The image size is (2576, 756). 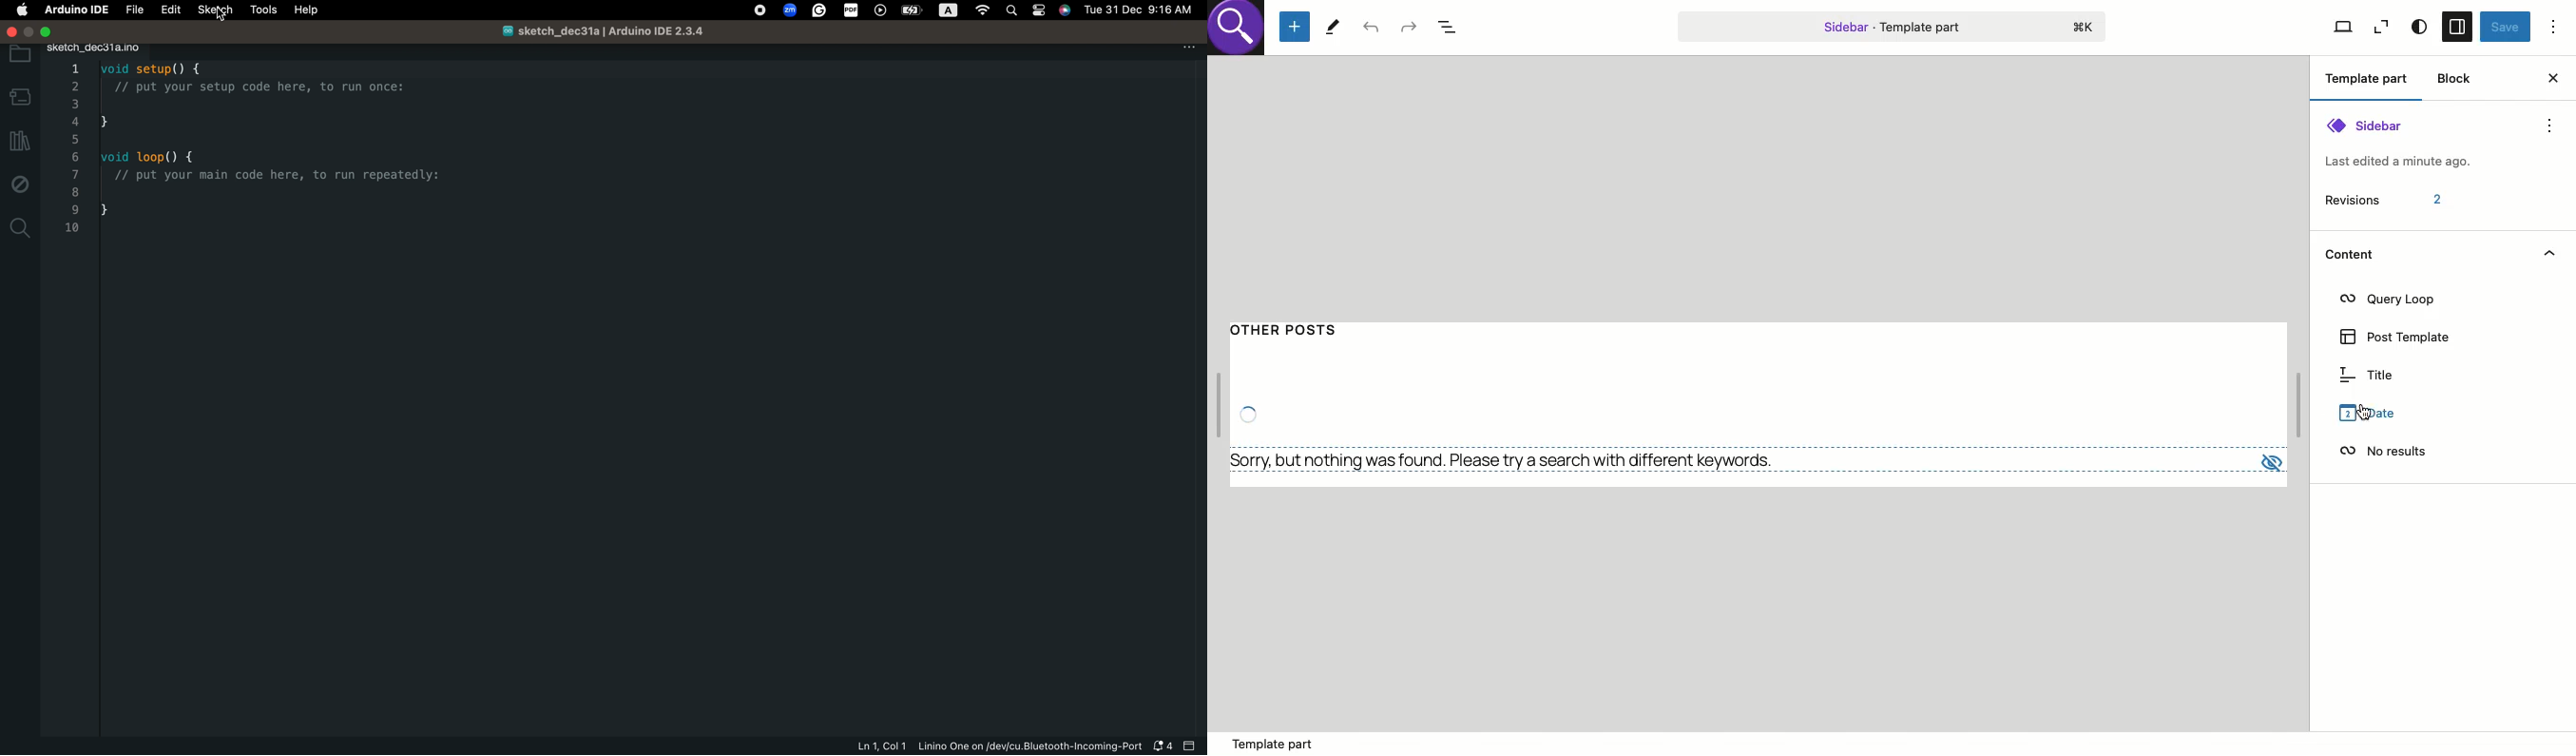 What do you see at coordinates (2399, 338) in the screenshot?
I see `Post template` at bounding box center [2399, 338].